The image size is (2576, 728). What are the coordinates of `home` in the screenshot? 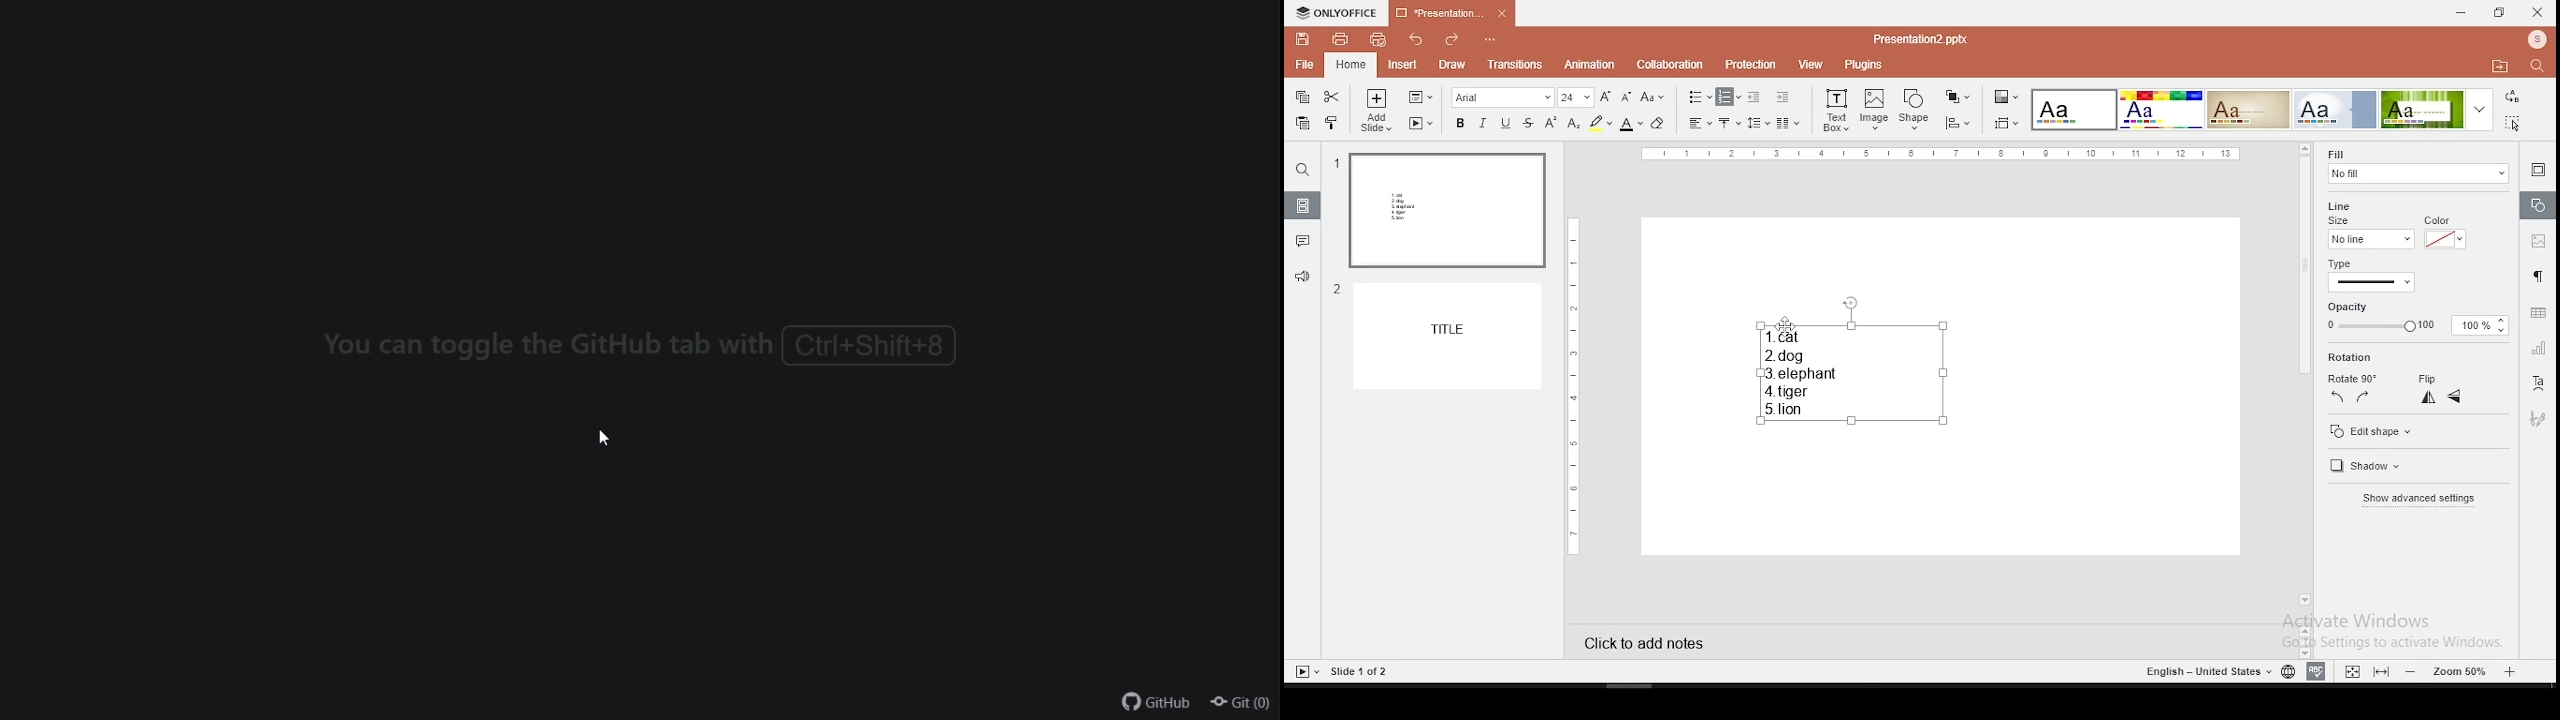 It's located at (1352, 64).